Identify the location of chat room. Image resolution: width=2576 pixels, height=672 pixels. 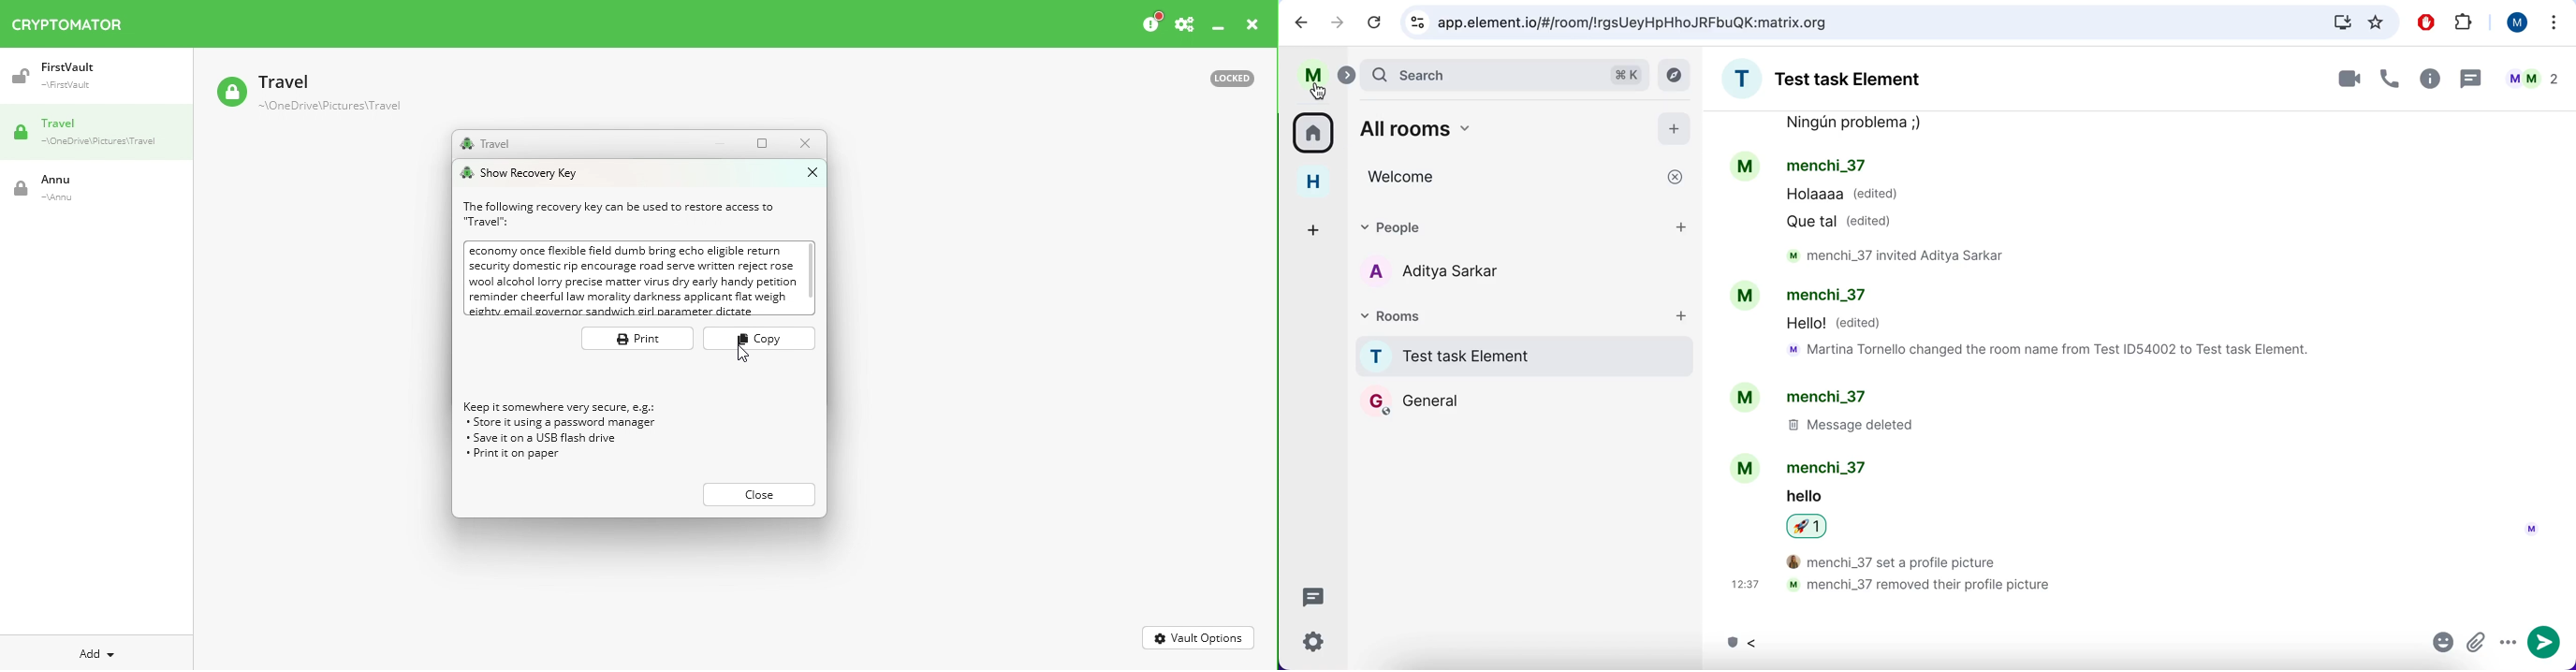
(2133, 363).